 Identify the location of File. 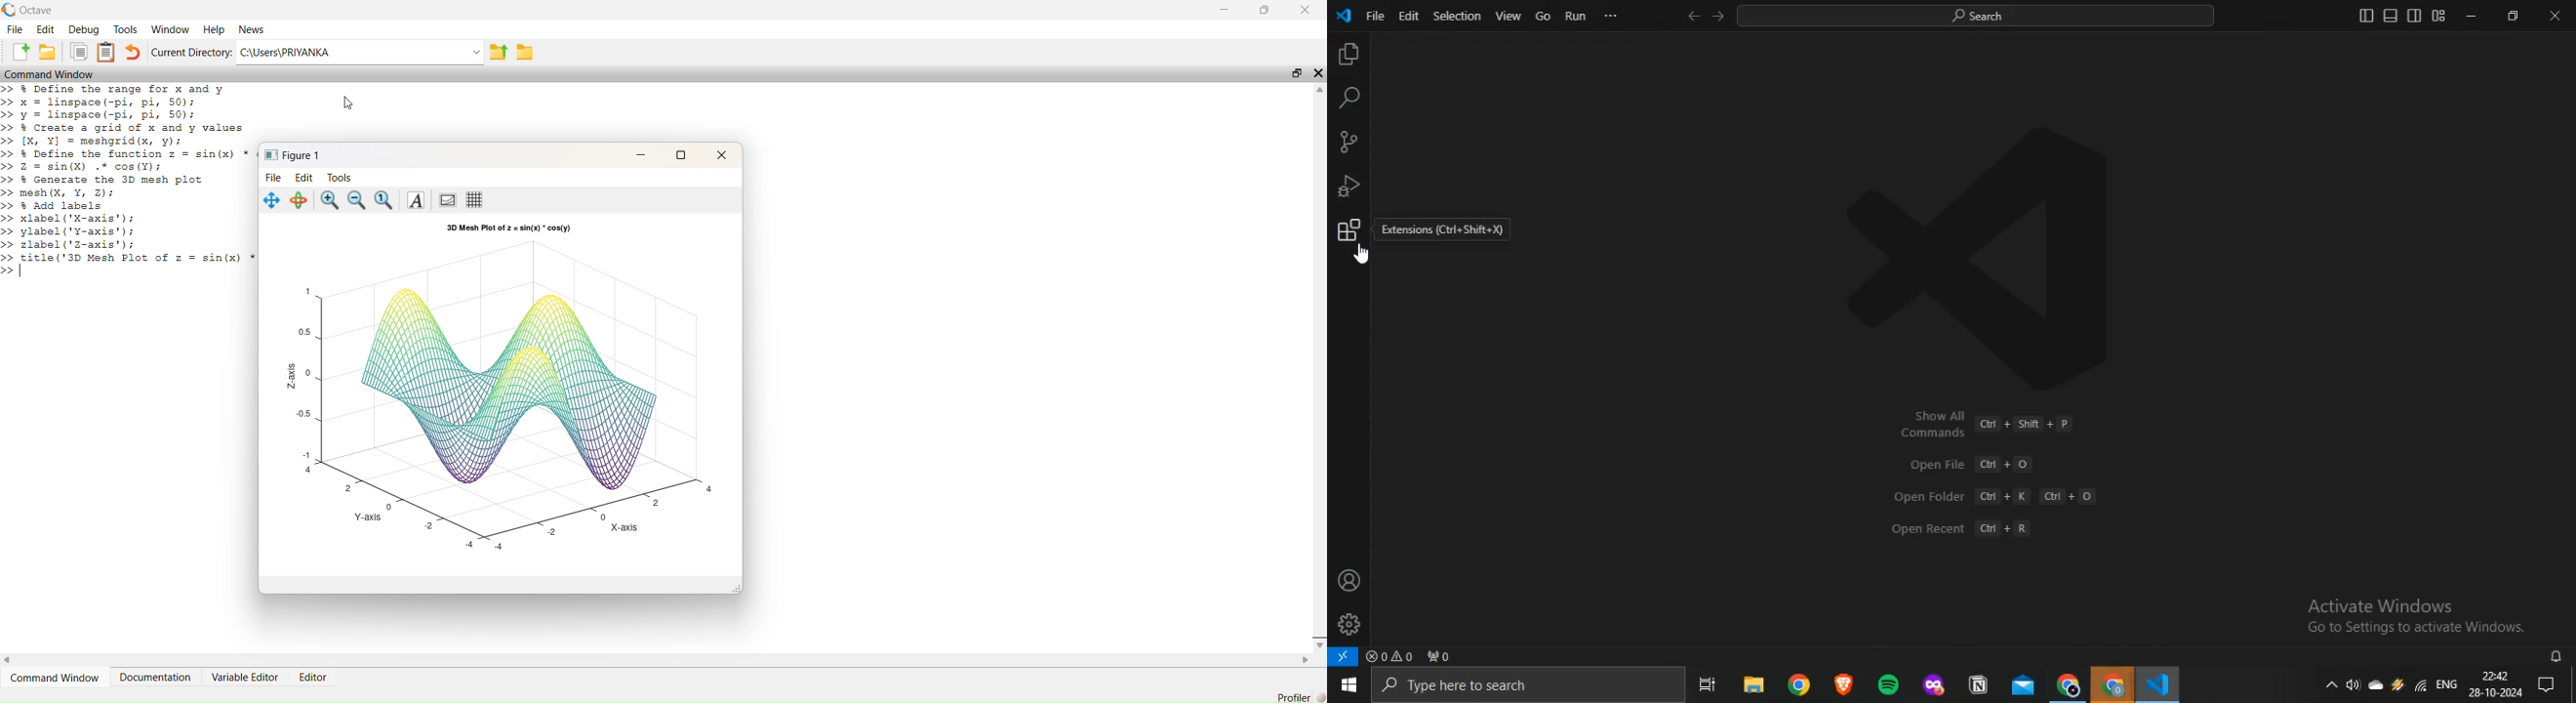
(16, 30).